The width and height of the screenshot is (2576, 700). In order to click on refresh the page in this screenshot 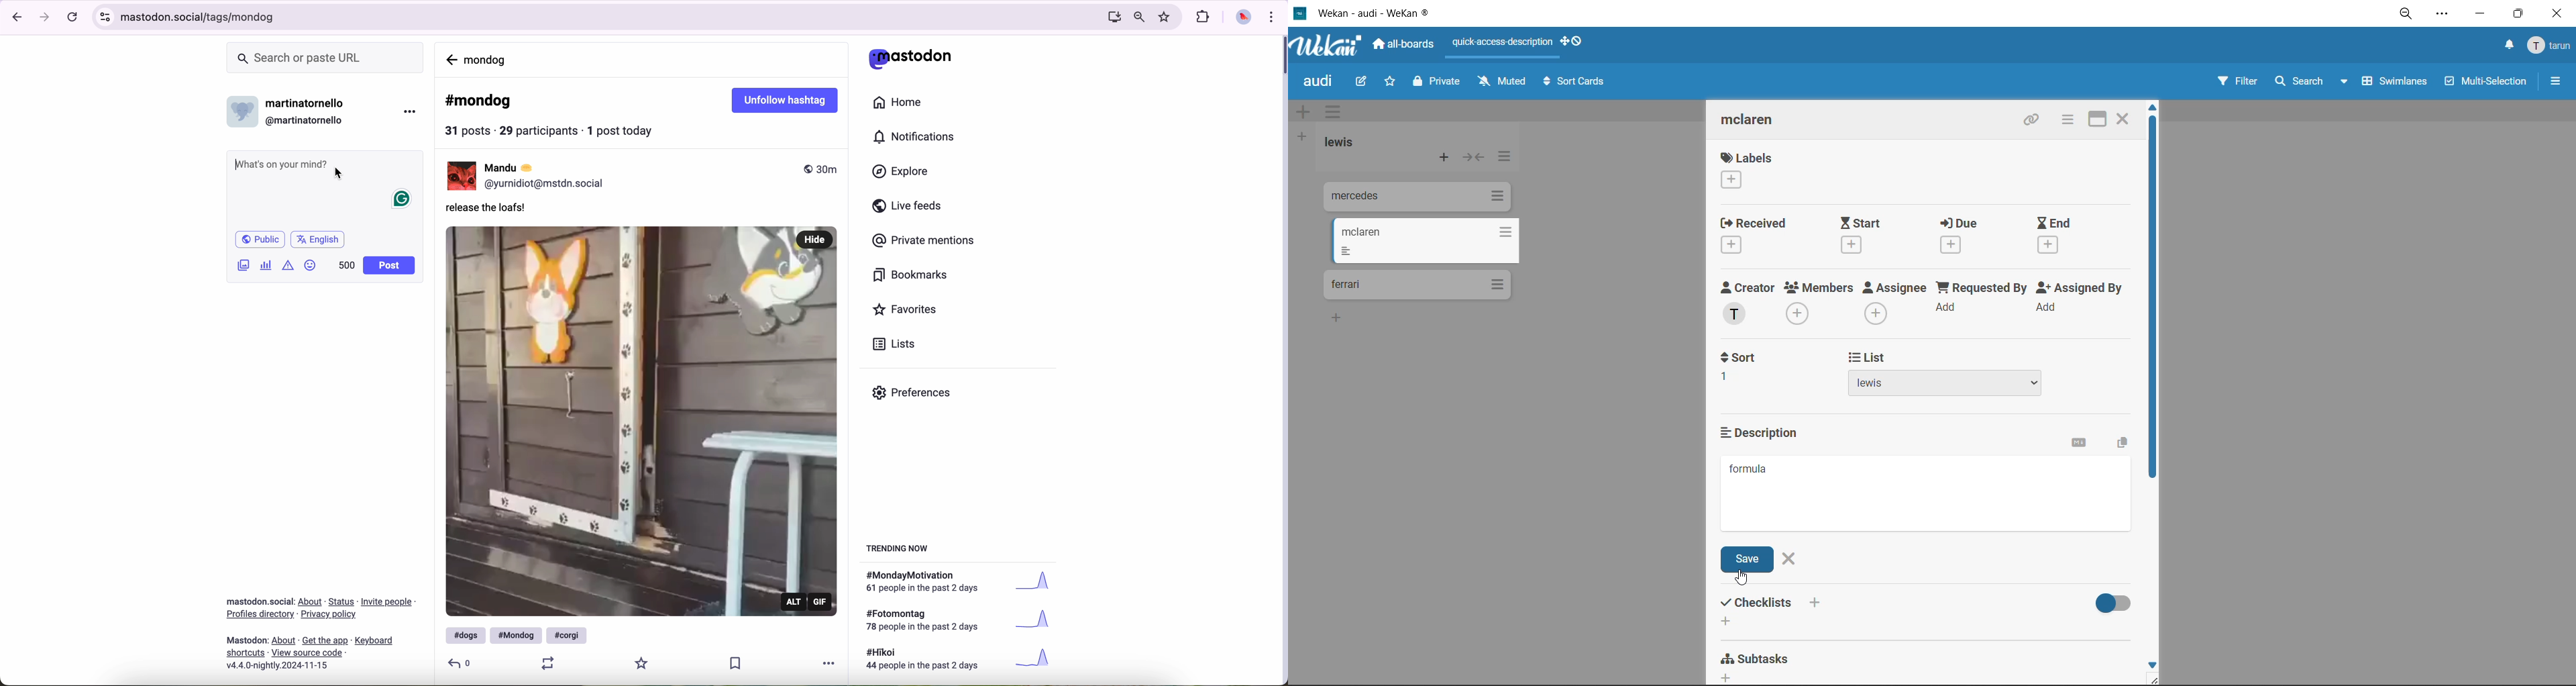, I will do `click(72, 18)`.